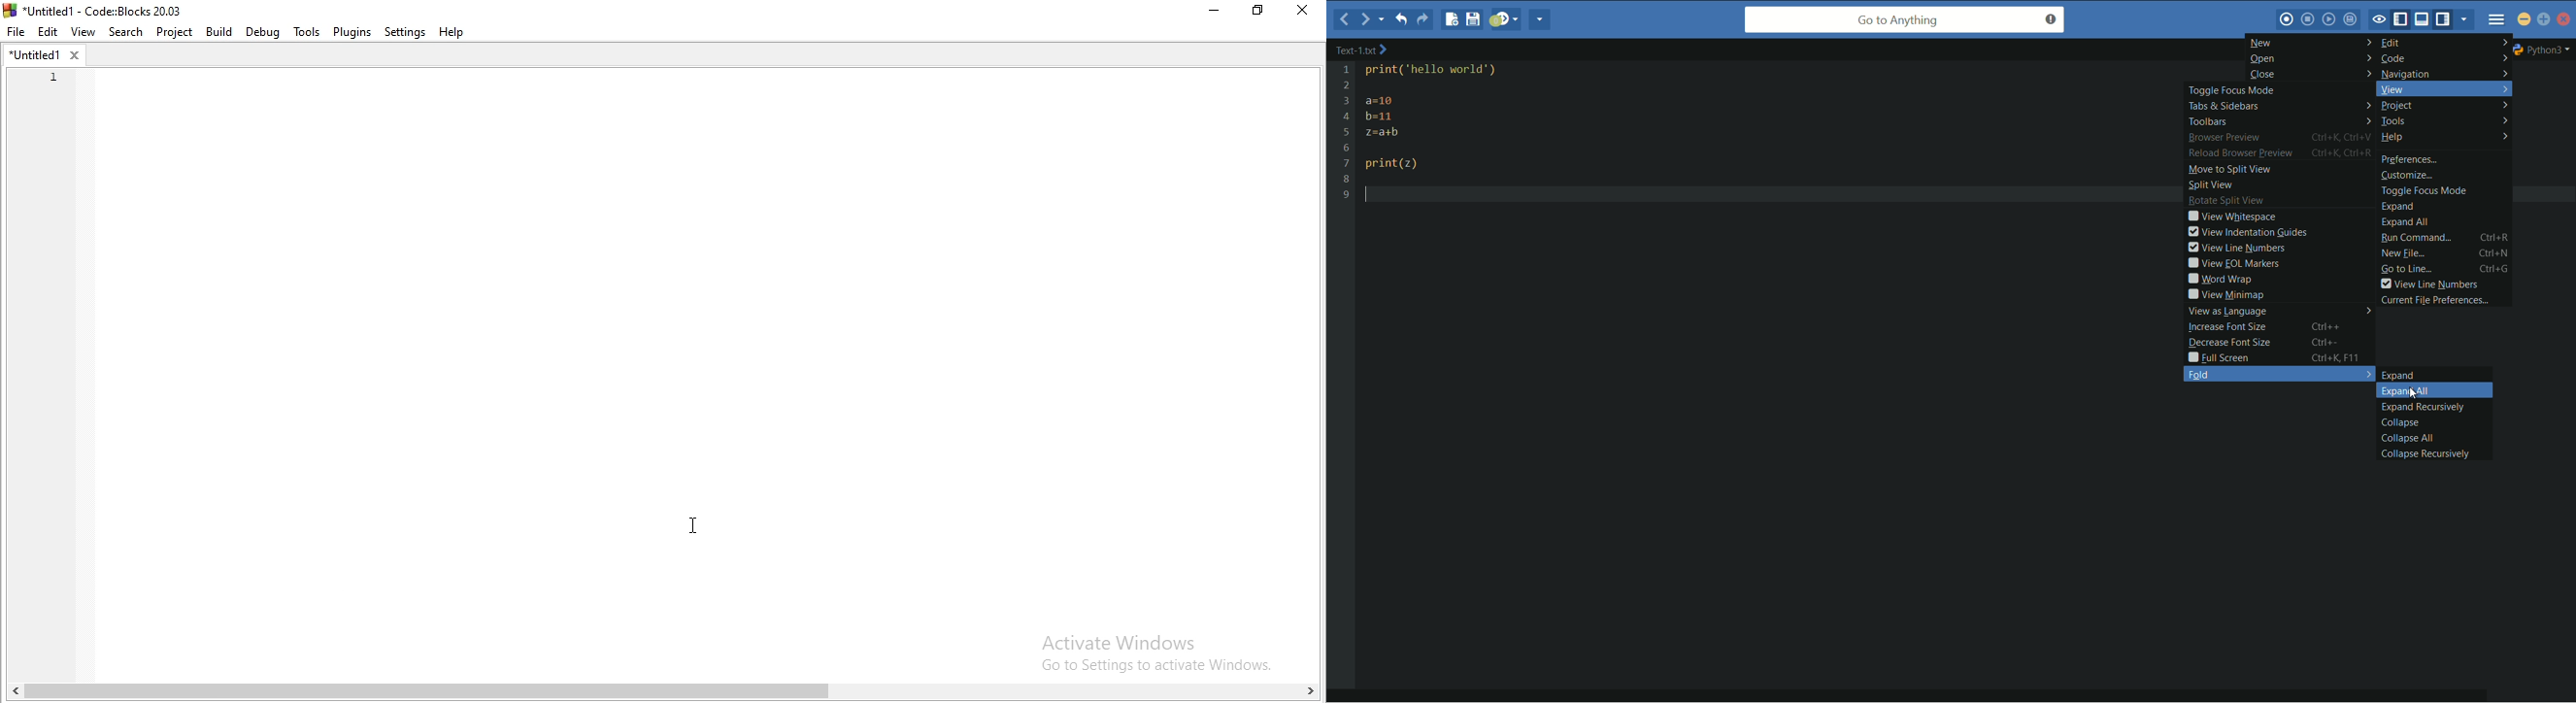  What do you see at coordinates (307, 29) in the screenshot?
I see `Tools ` at bounding box center [307, 29].